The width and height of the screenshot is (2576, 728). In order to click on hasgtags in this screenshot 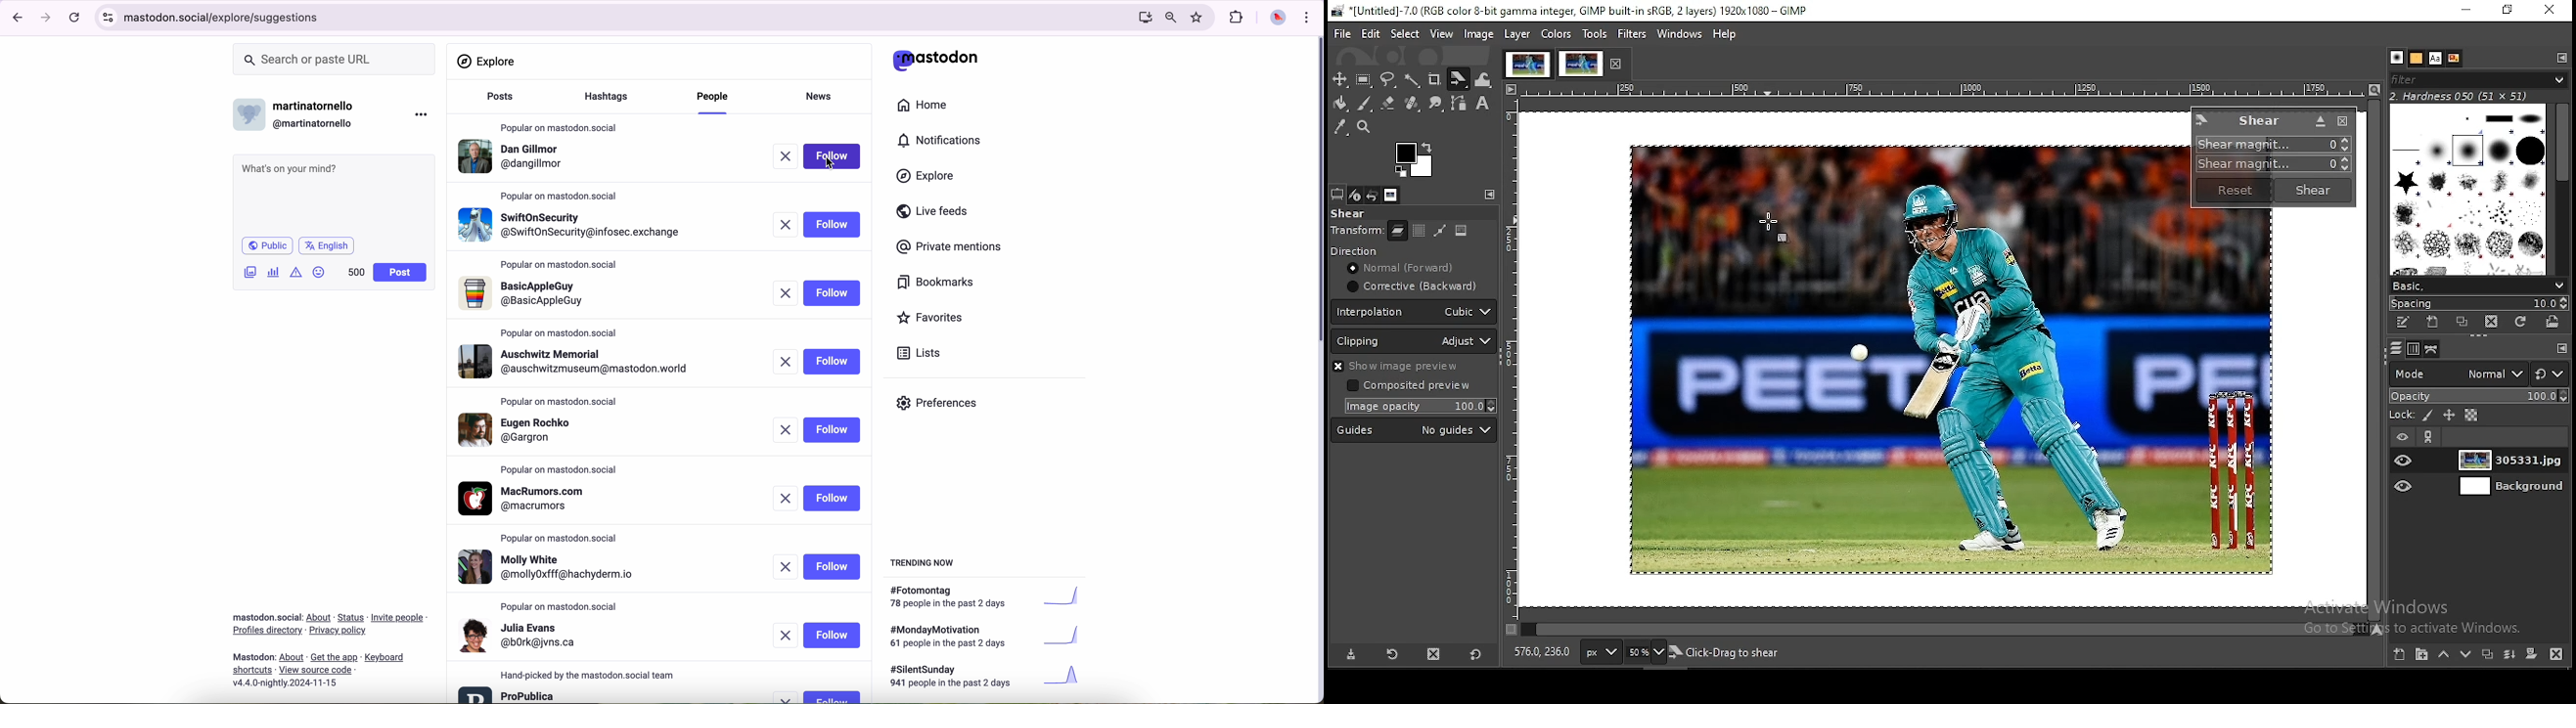, I will do `click(612, 98)`.